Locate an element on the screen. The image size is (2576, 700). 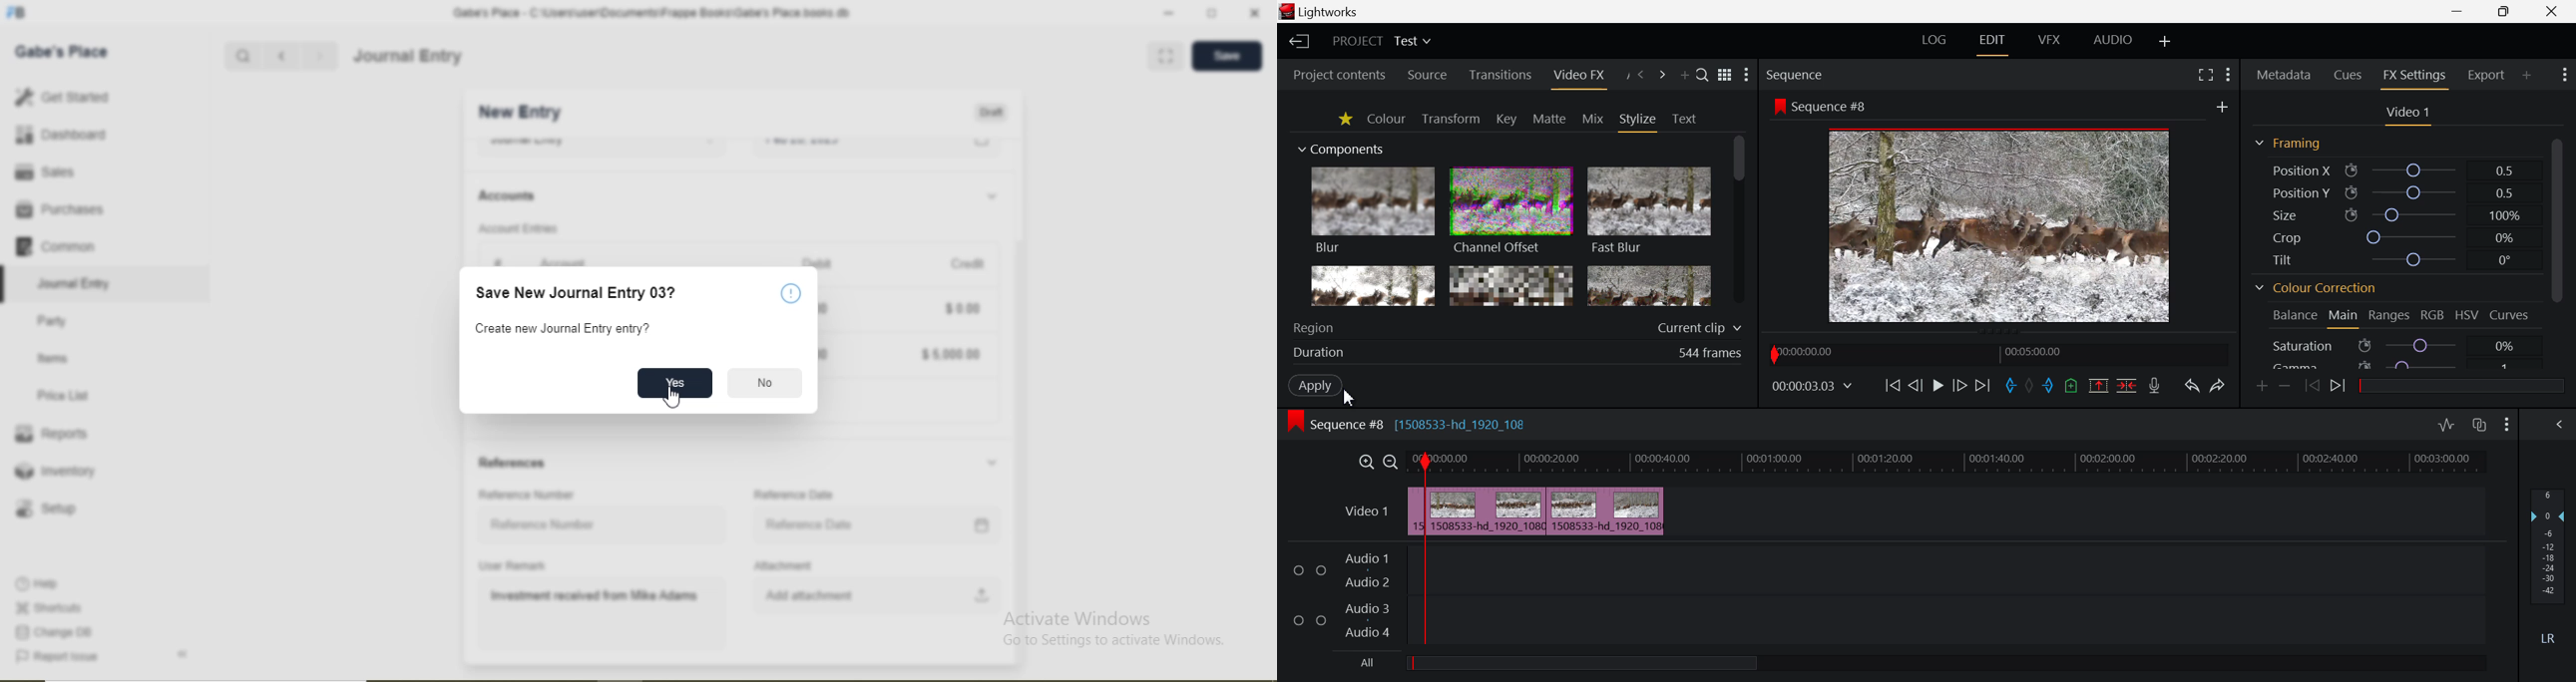
Yes is located at coordinates (673, 382).